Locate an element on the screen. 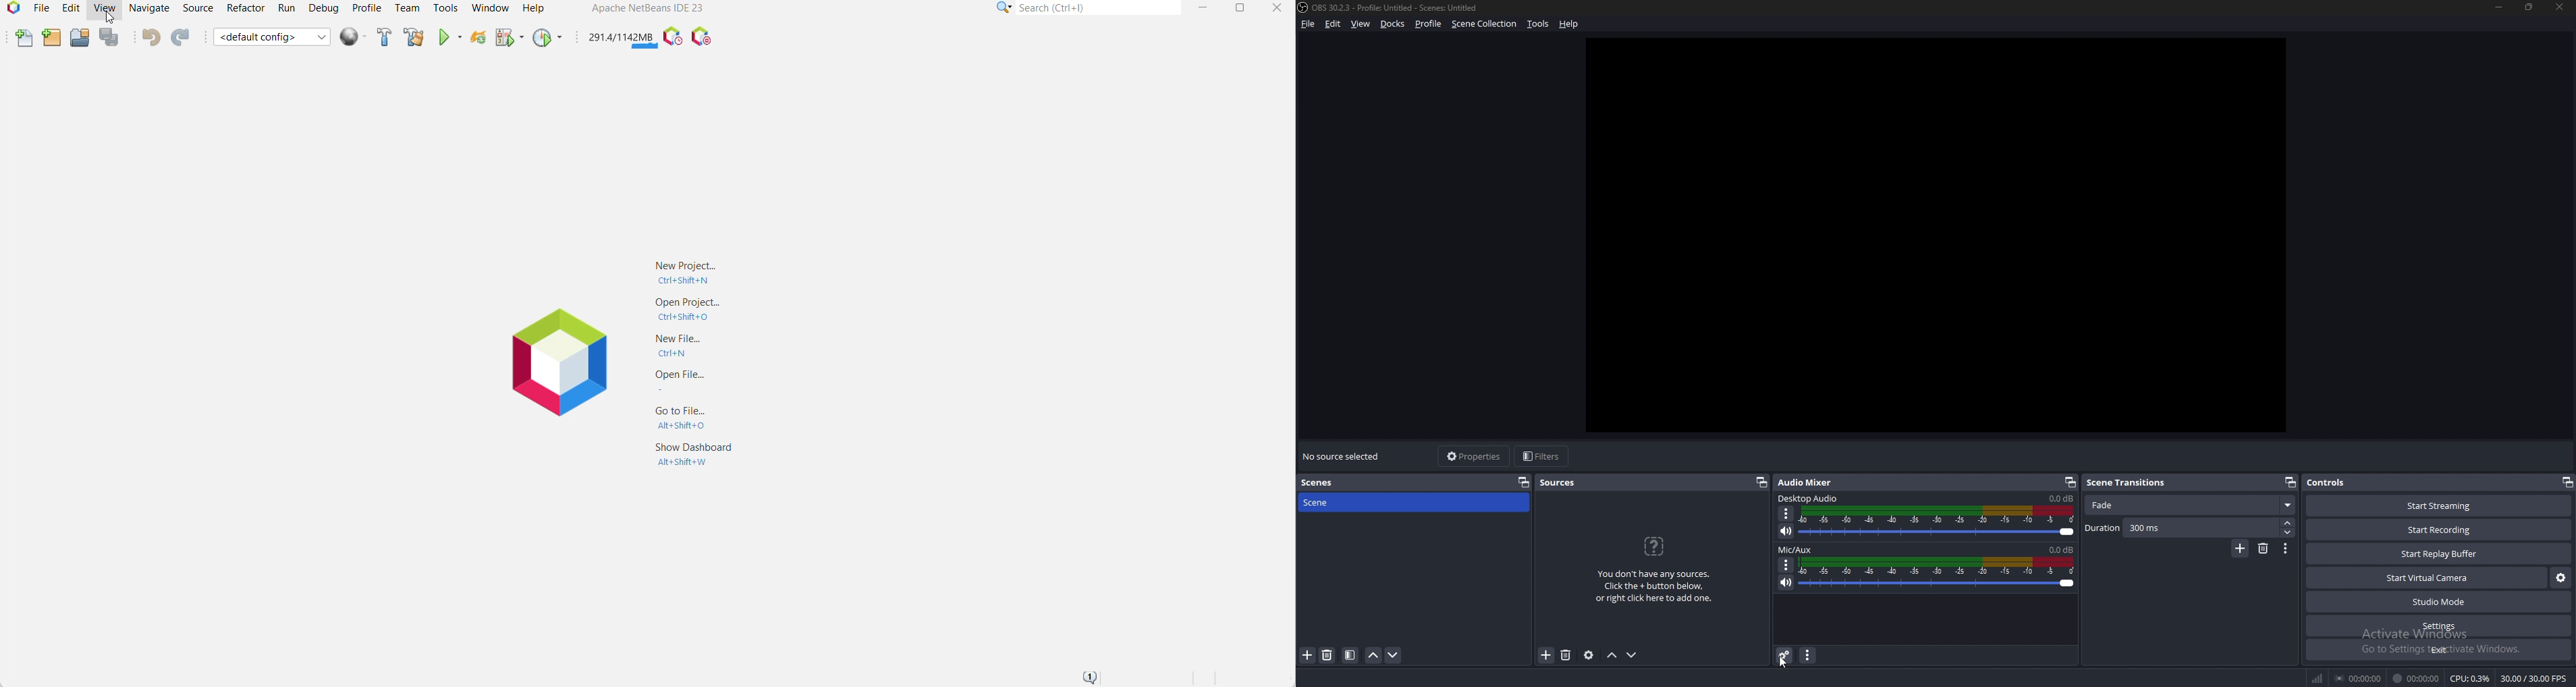  Click or press Shift+F10 for Category Selection is located at coordinates (1004, 7).